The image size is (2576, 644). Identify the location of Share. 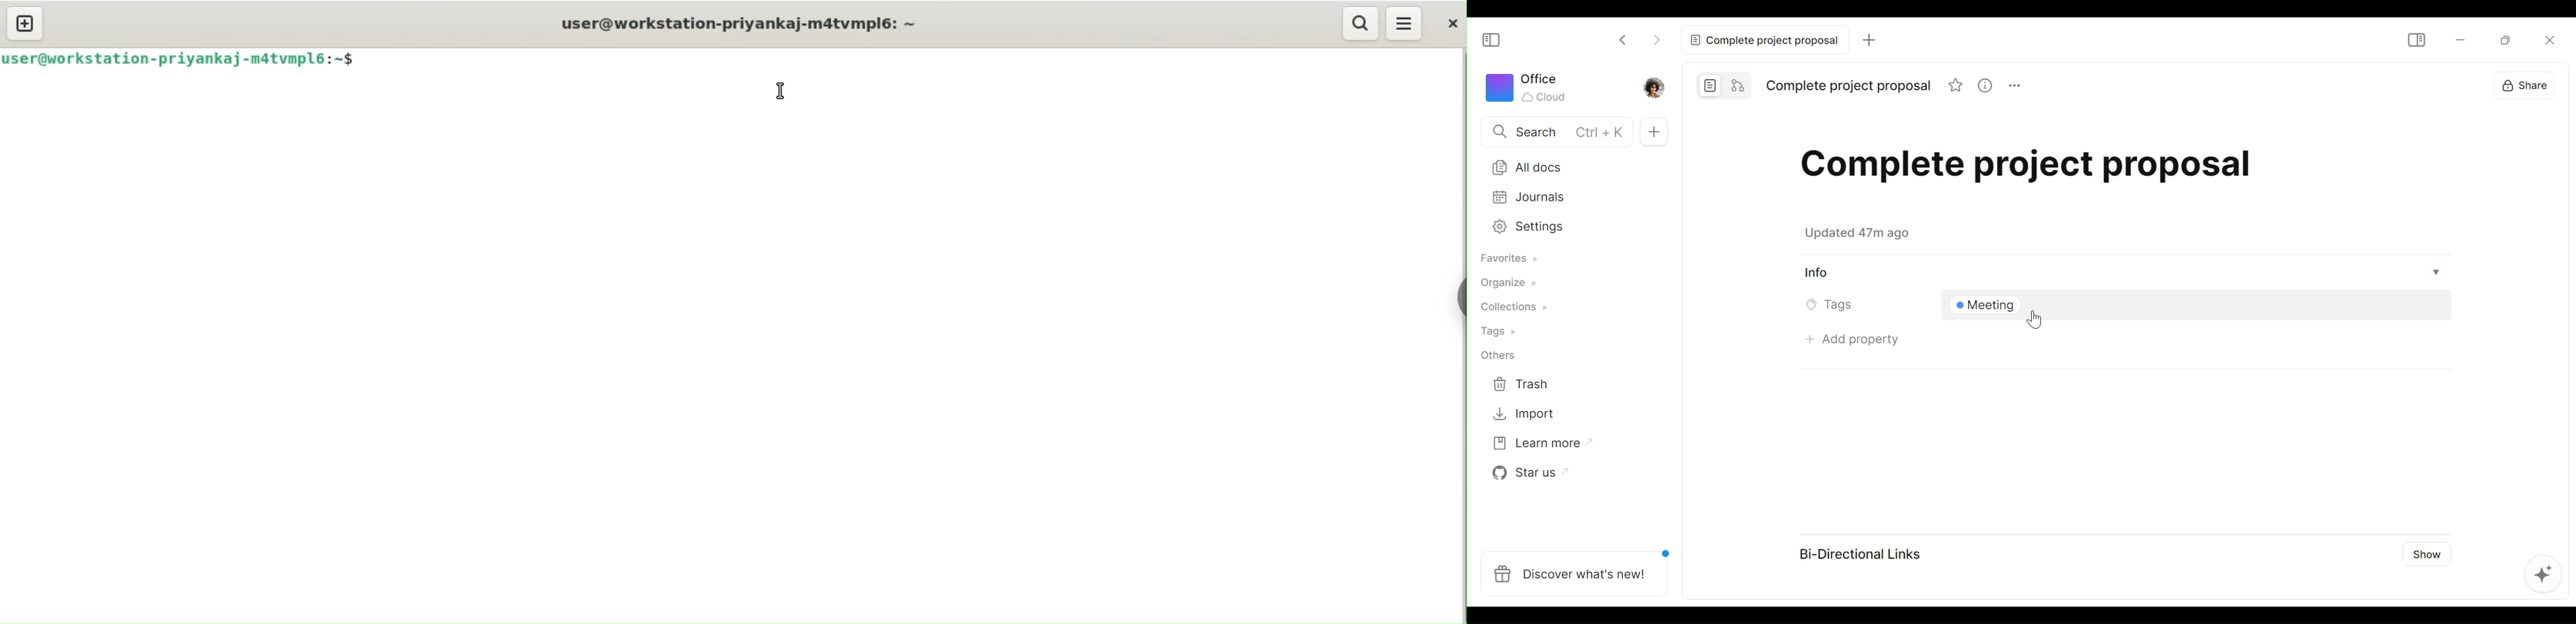
(2527, 84).